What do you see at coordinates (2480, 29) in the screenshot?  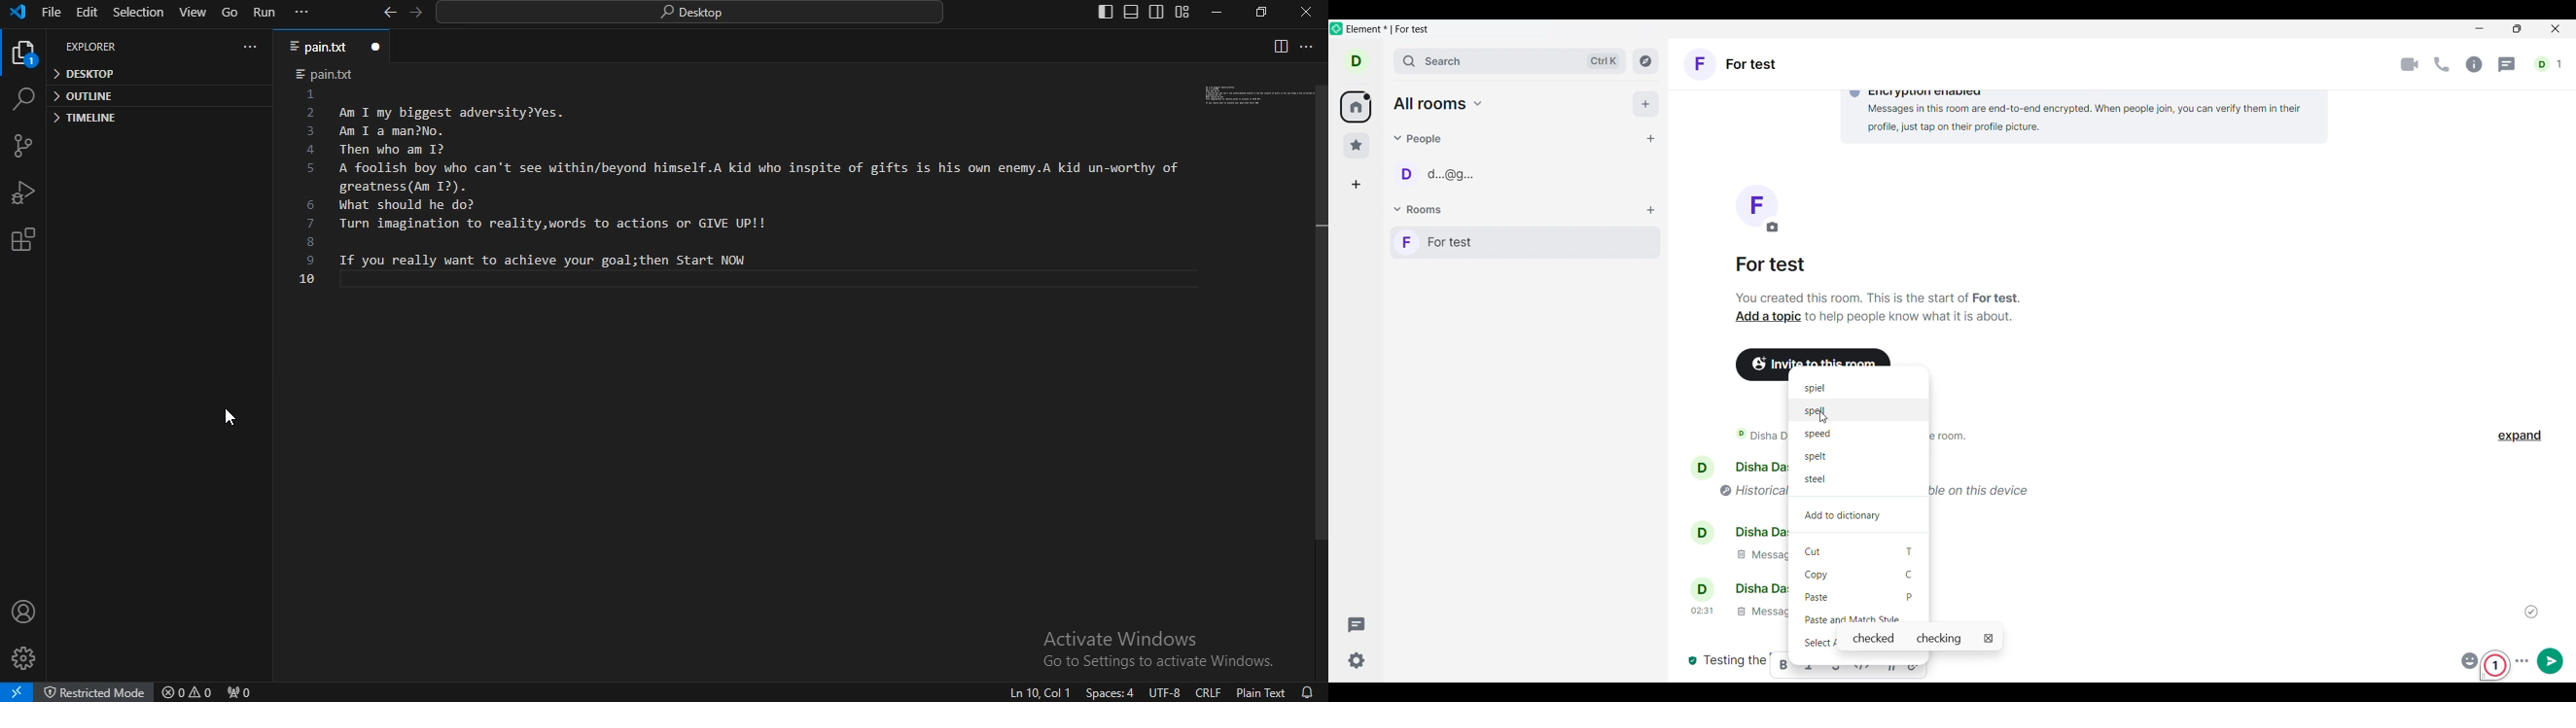 I see `Minimize` at bounding box center [2480, 29].